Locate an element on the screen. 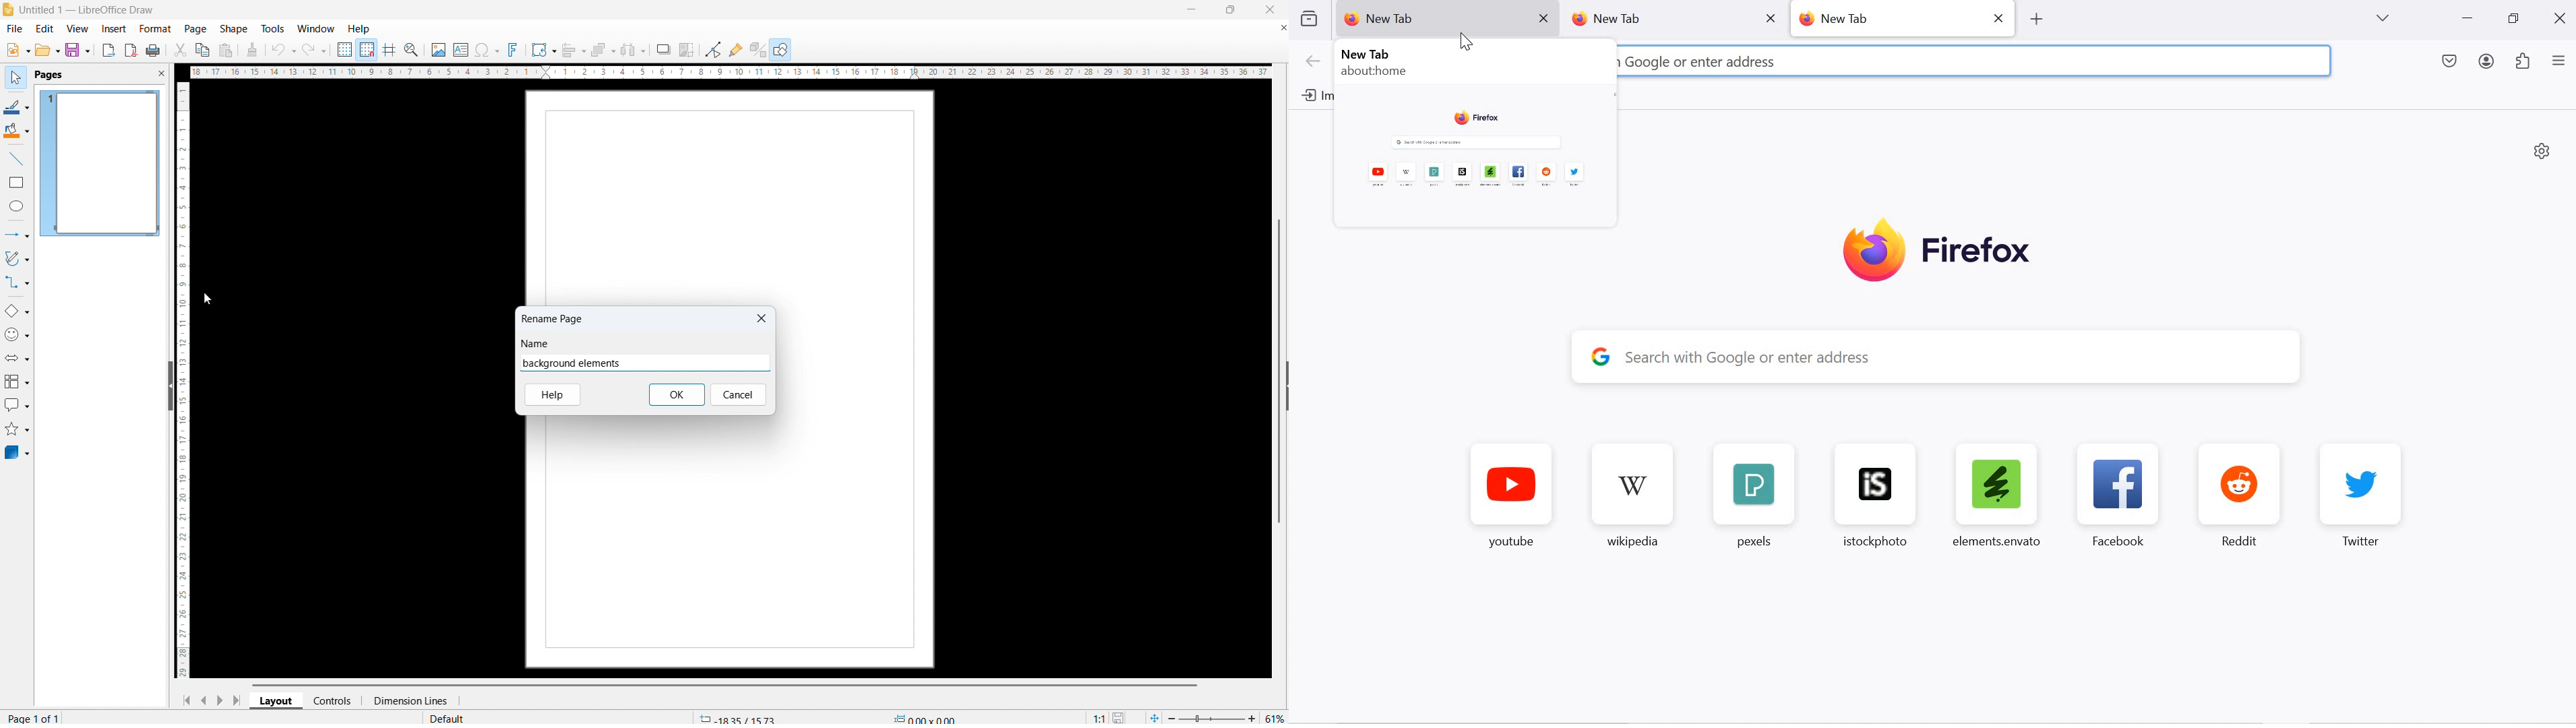 The image size is (2576, 728). previous page is located at coordinates (202, 700).